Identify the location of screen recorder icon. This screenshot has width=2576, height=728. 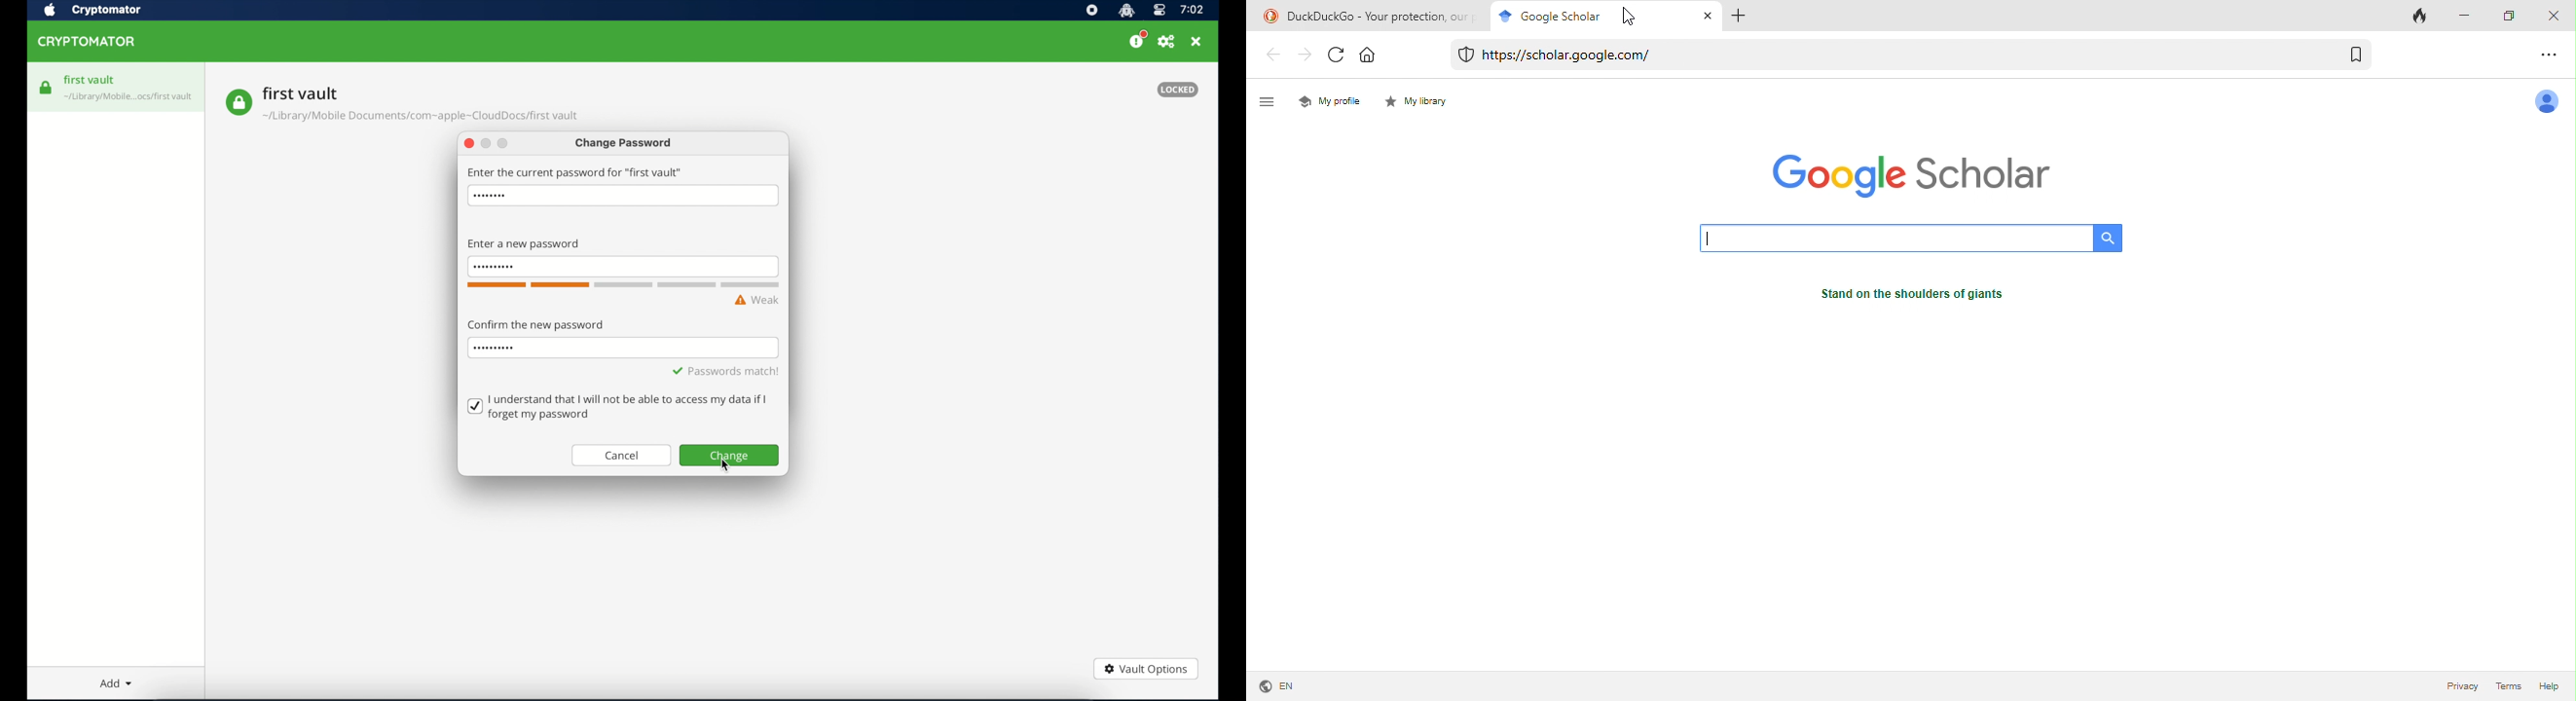
(1092, 11).